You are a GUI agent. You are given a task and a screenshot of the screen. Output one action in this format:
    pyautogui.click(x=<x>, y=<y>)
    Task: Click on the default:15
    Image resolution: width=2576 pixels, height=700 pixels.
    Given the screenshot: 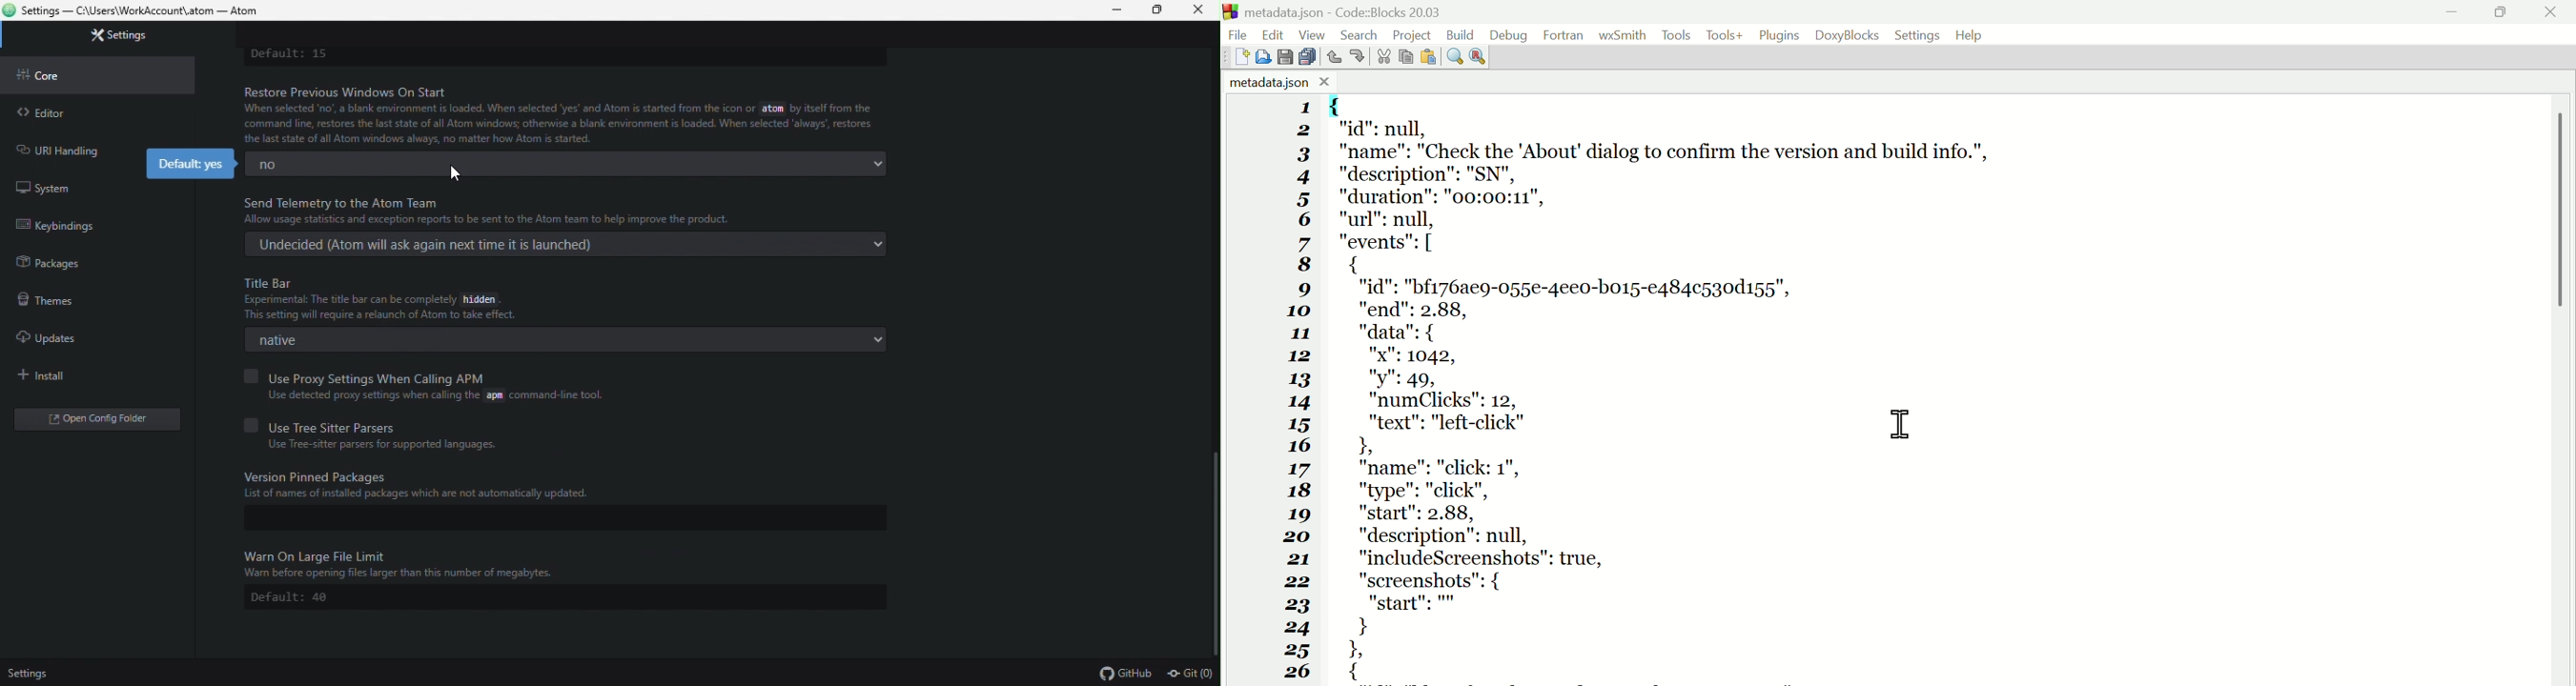 What is the action you would take?
    pyautogui.click(x=320, y=54)
    